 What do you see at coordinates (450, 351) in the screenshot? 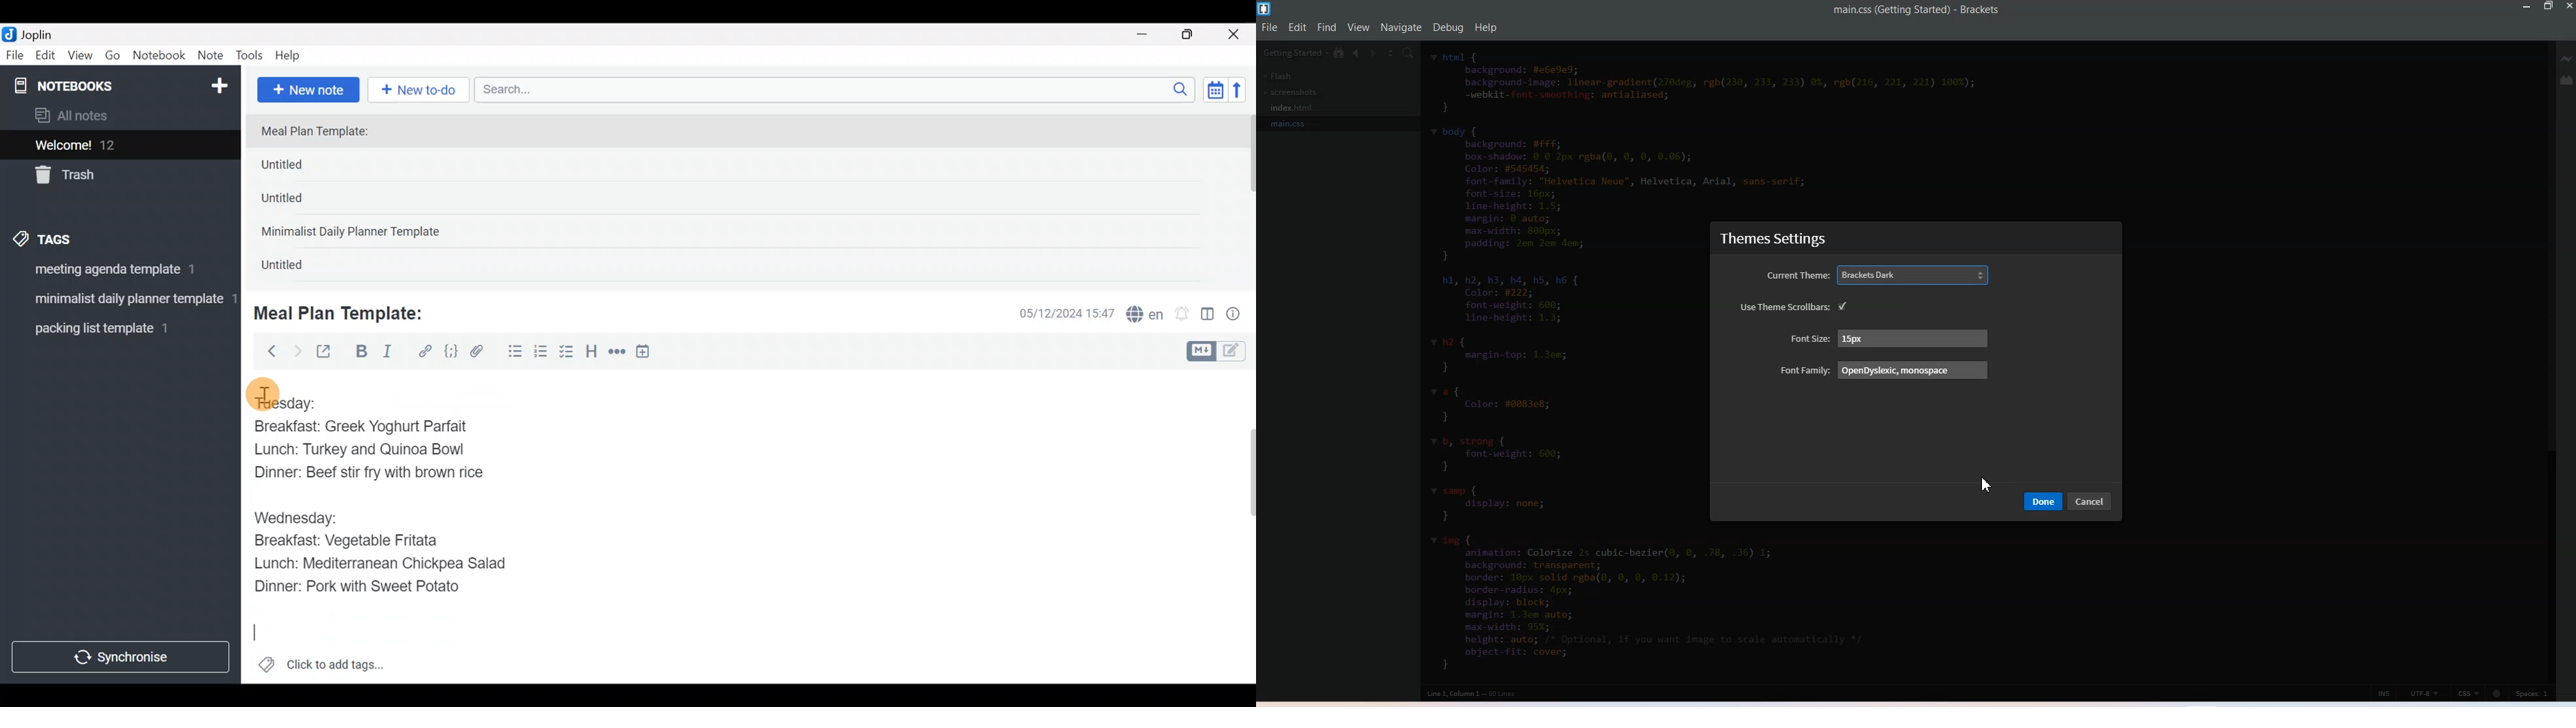
I see `Code` at bounding box center [450, 351].